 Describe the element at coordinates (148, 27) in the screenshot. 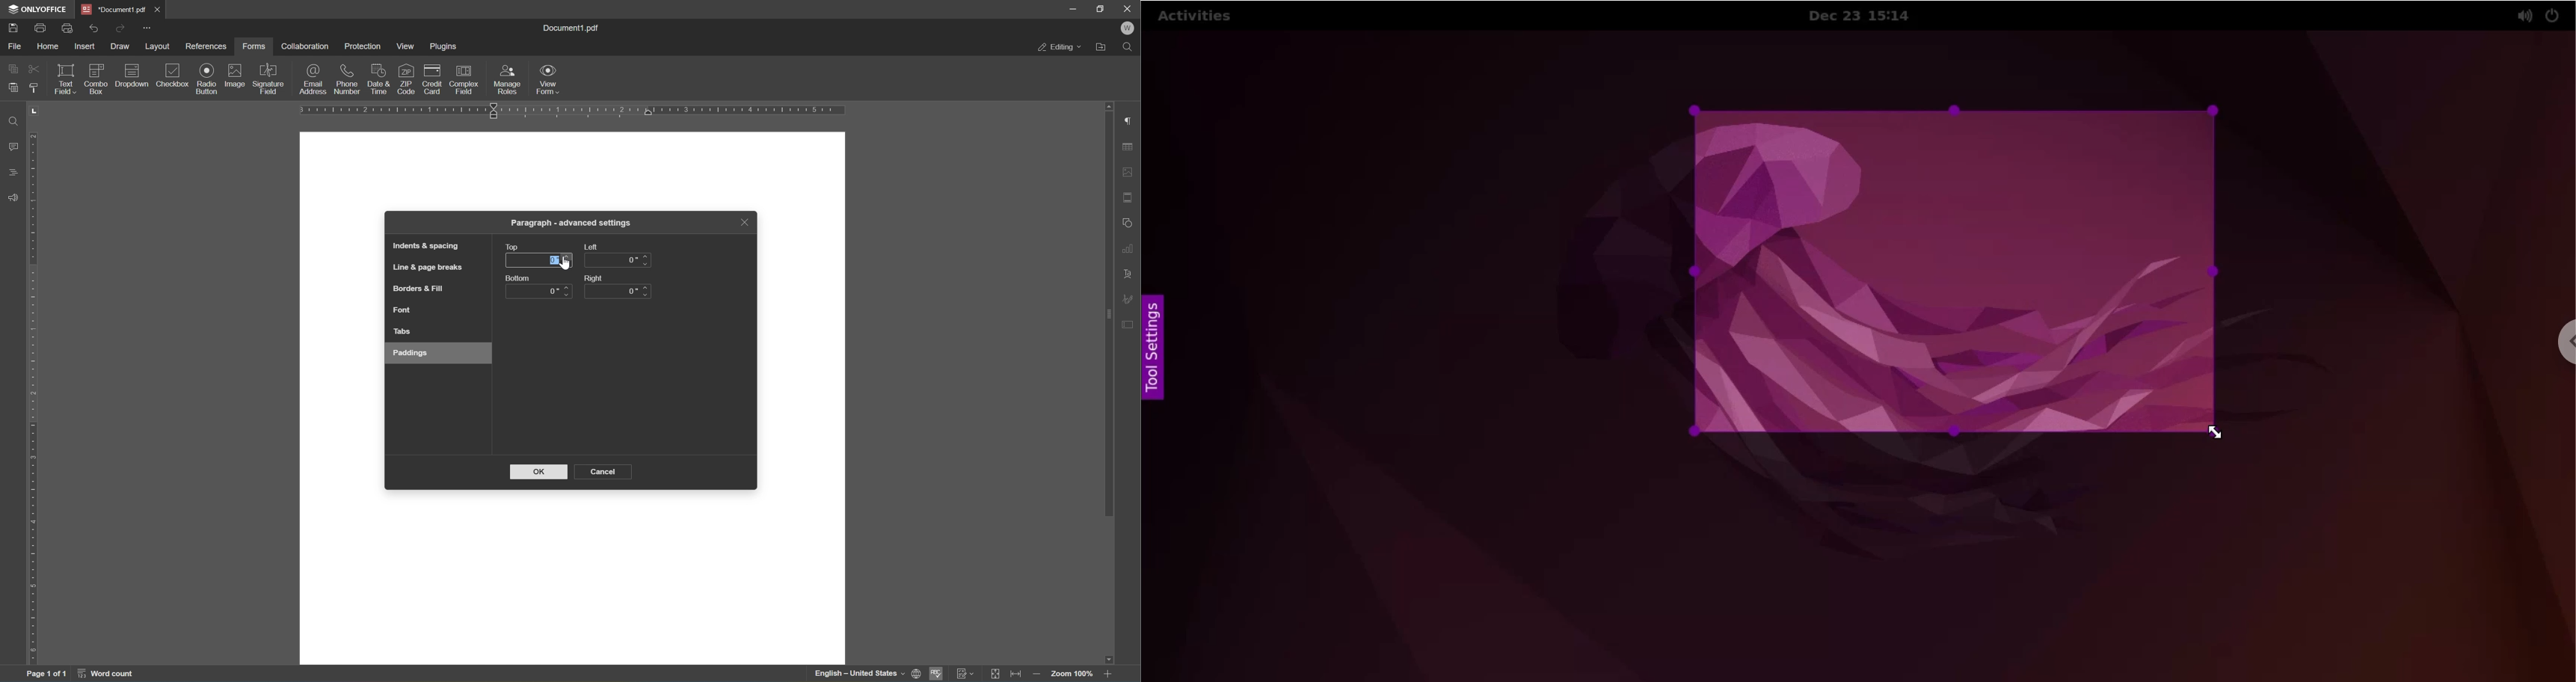

I see `customize quick access toolbar` at that location.